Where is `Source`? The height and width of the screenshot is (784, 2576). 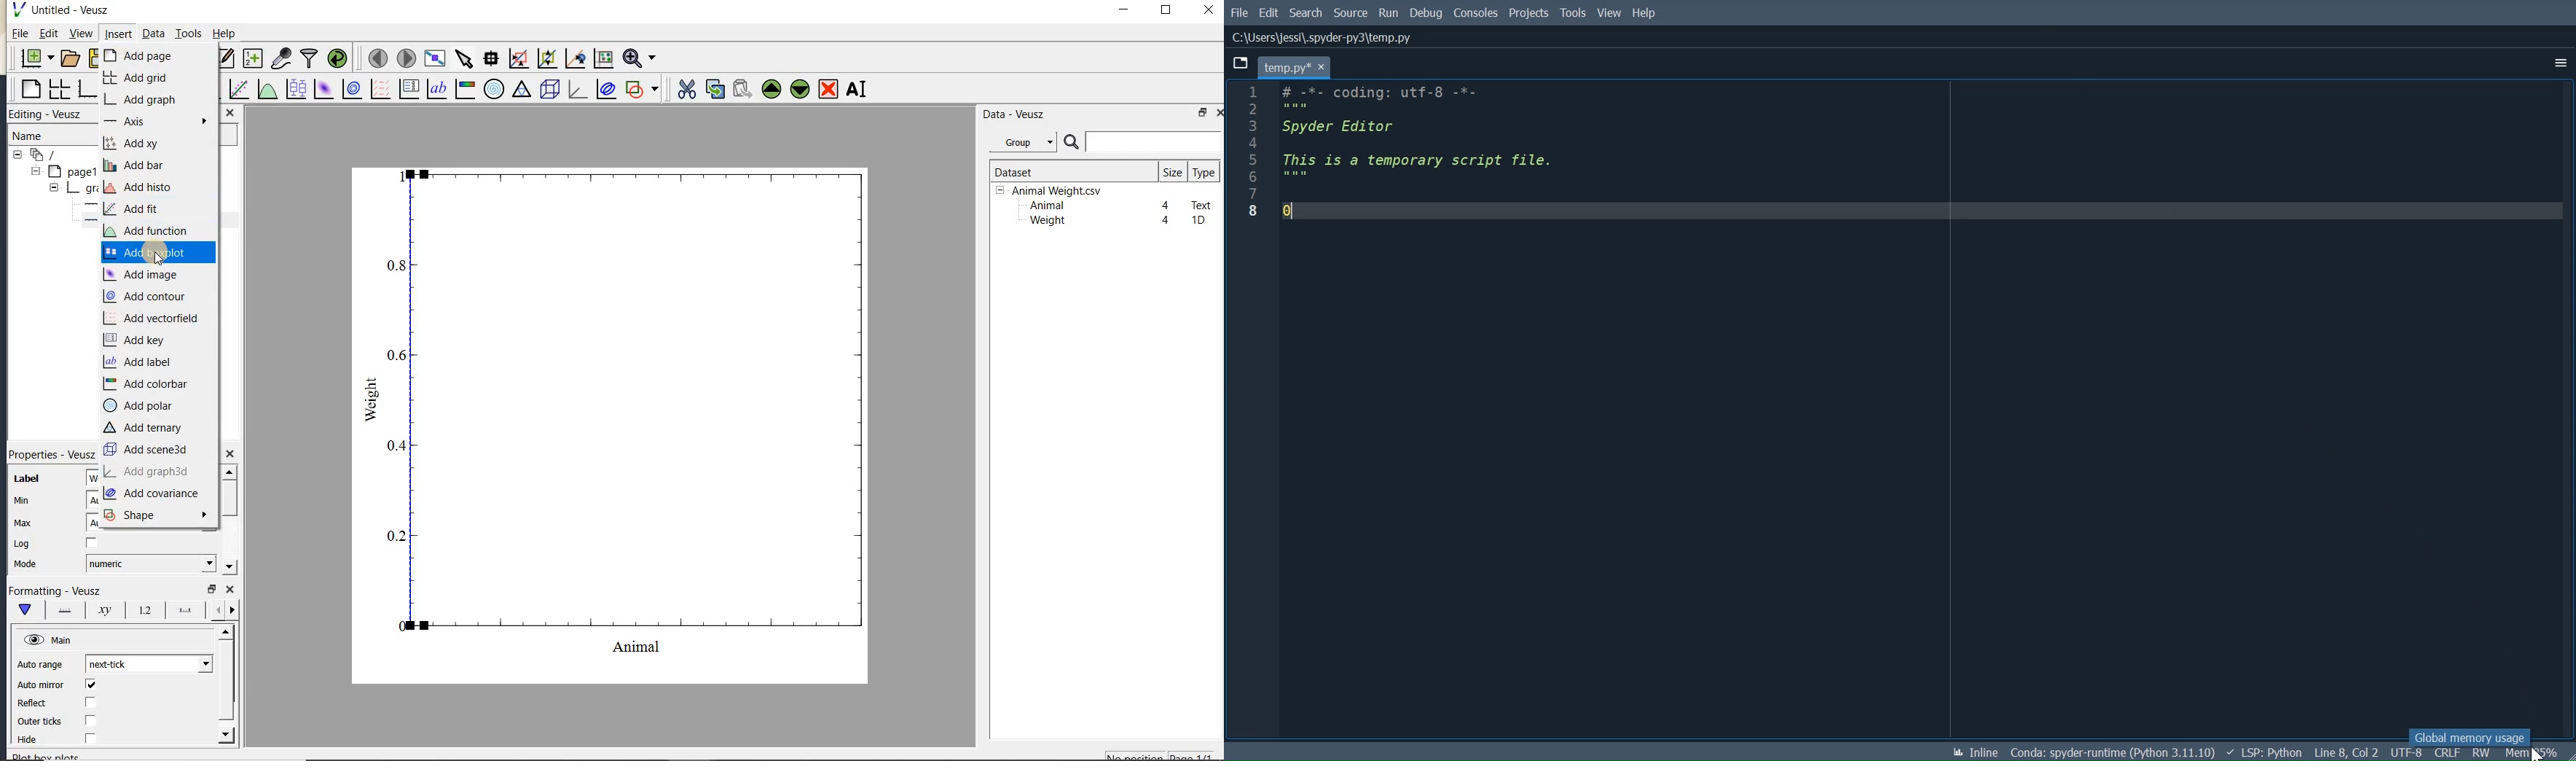 Source is located at coordinates (1350, 13).